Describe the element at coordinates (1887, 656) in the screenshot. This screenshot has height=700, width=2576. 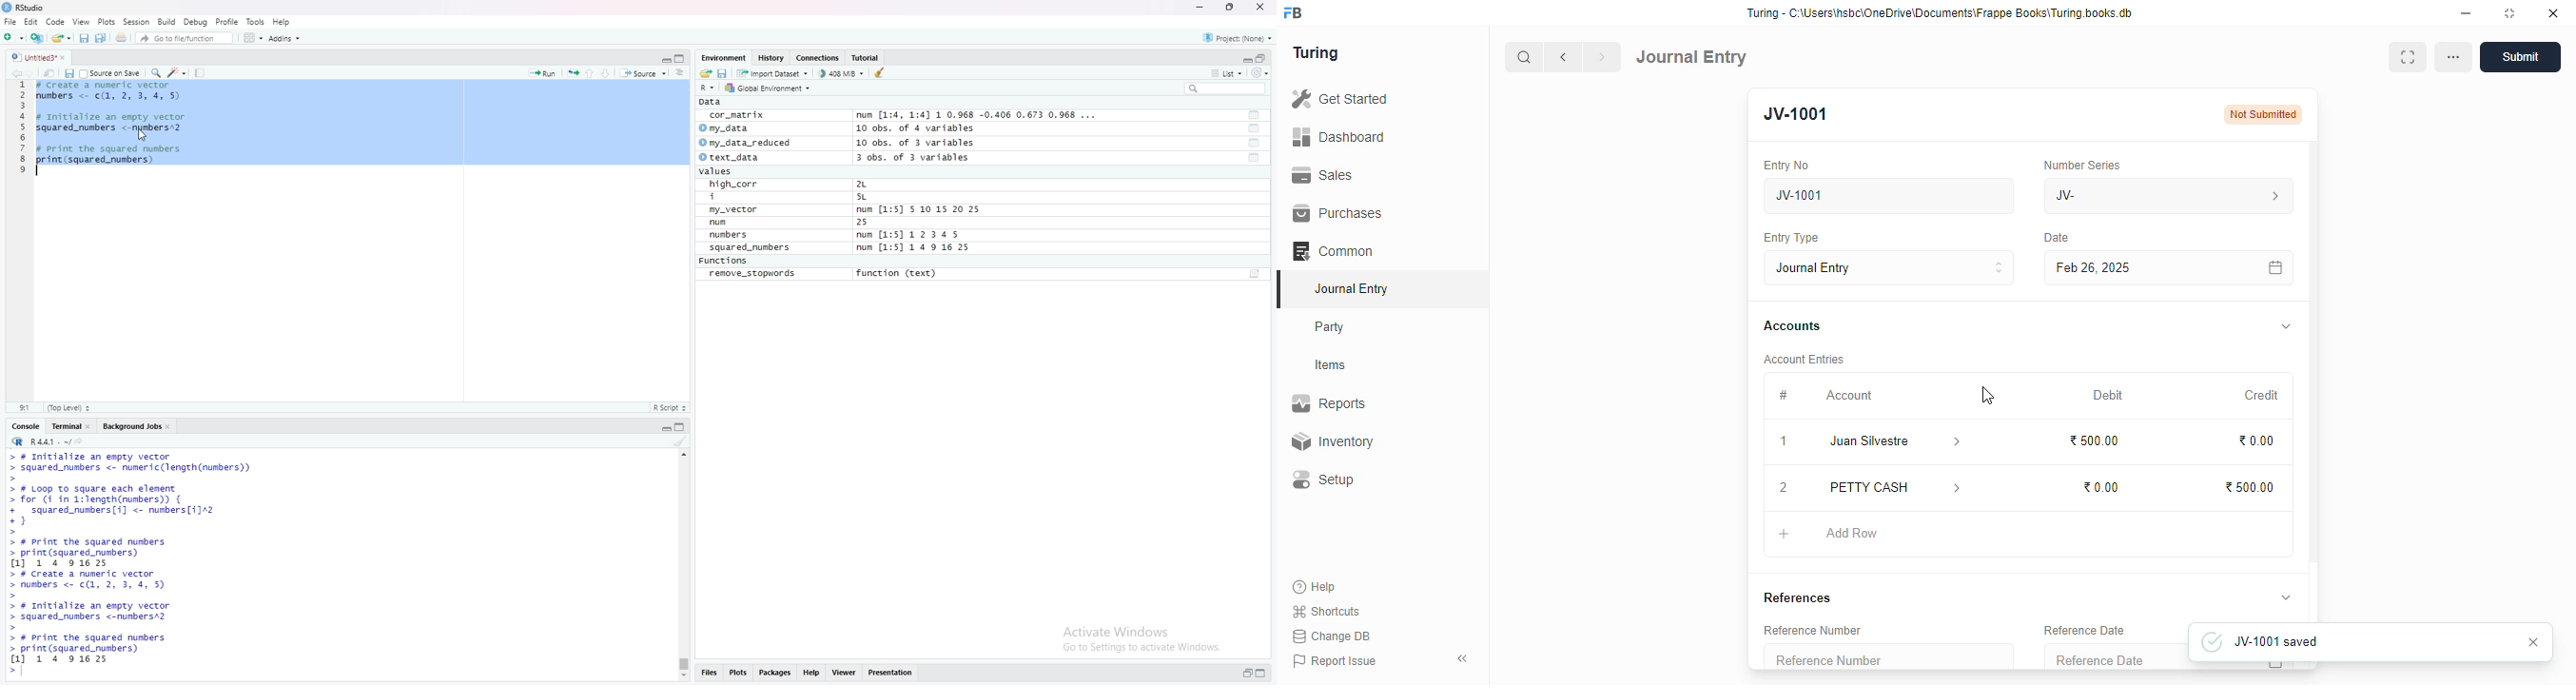
I see `reference number` at that location.